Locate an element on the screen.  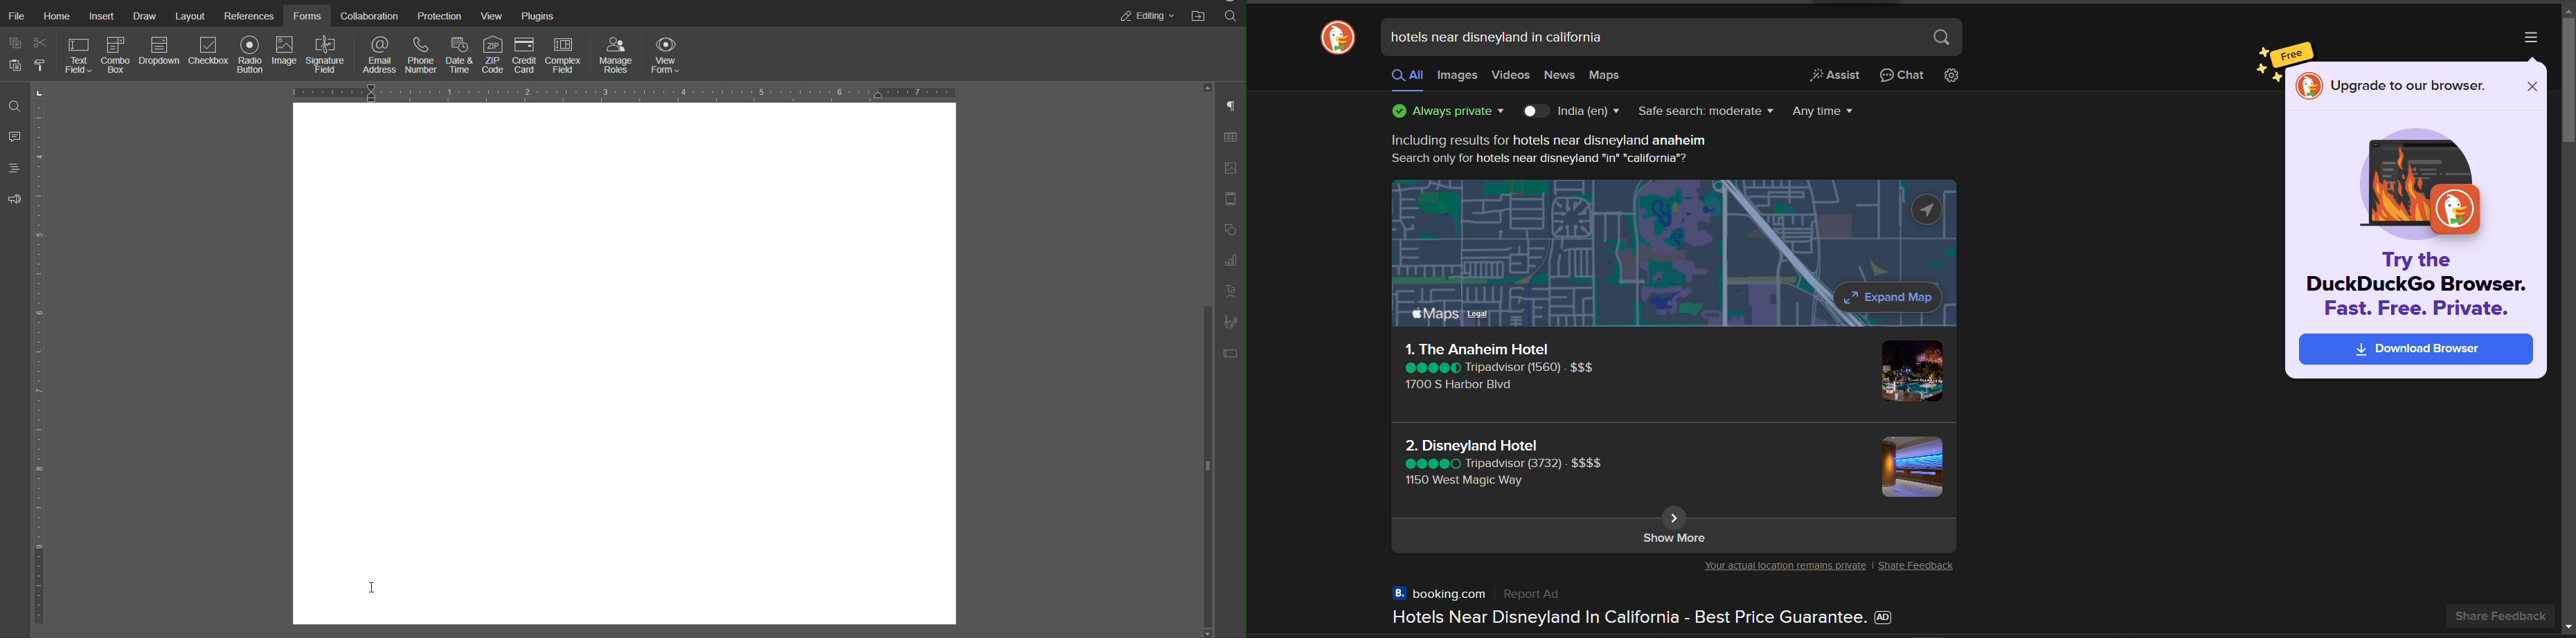
Horizontal Ruler is located at coordinates (624, 92).